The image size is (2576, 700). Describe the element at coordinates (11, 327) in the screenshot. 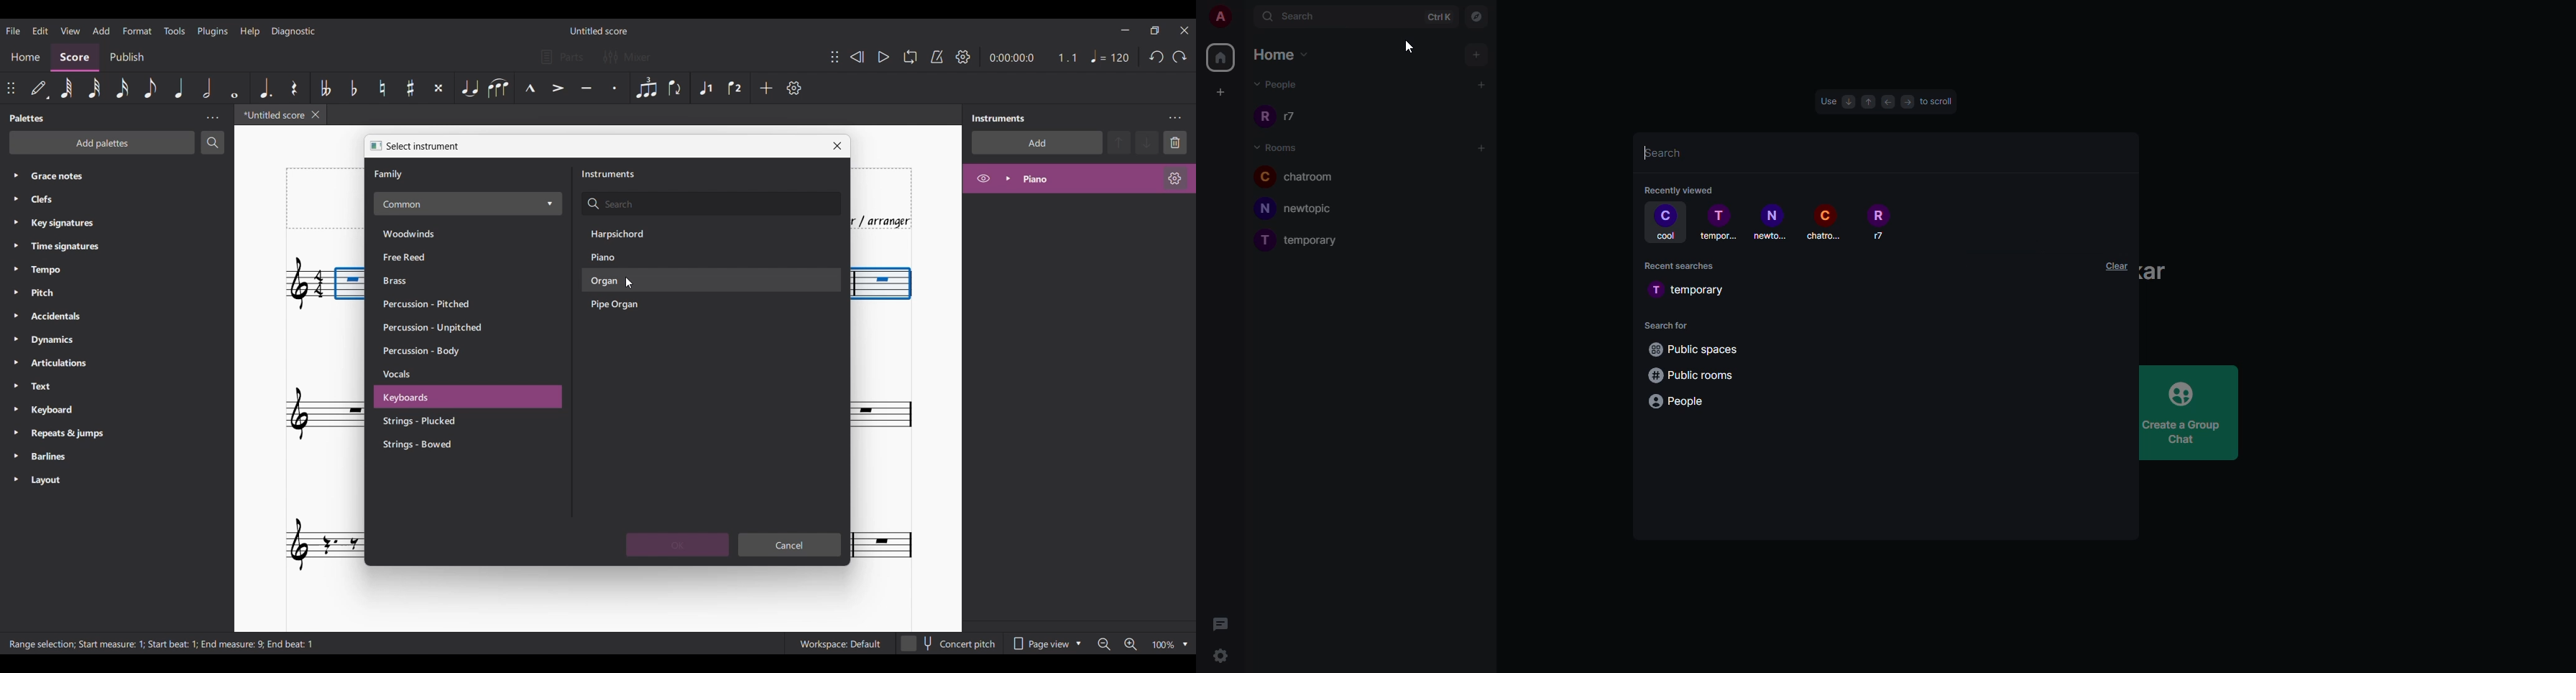

I see `Expand respective palette` at that location.